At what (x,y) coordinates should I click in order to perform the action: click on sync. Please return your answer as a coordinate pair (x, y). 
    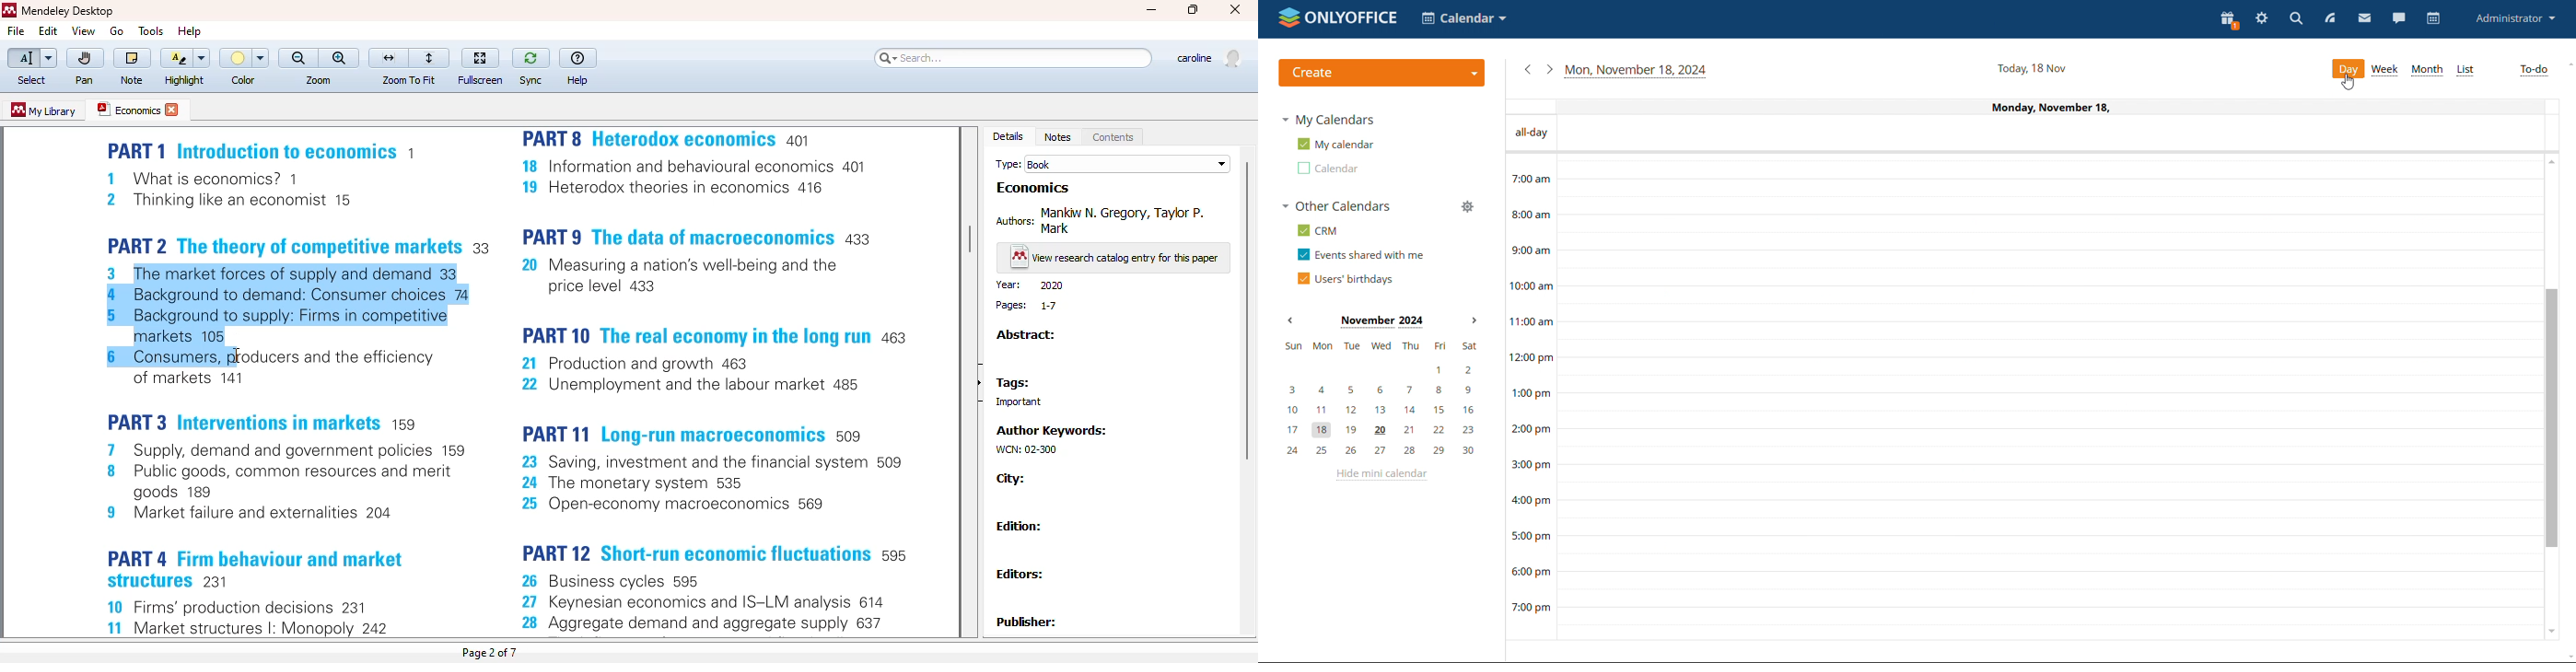
    Looking at the image, I should click on (530, 80).